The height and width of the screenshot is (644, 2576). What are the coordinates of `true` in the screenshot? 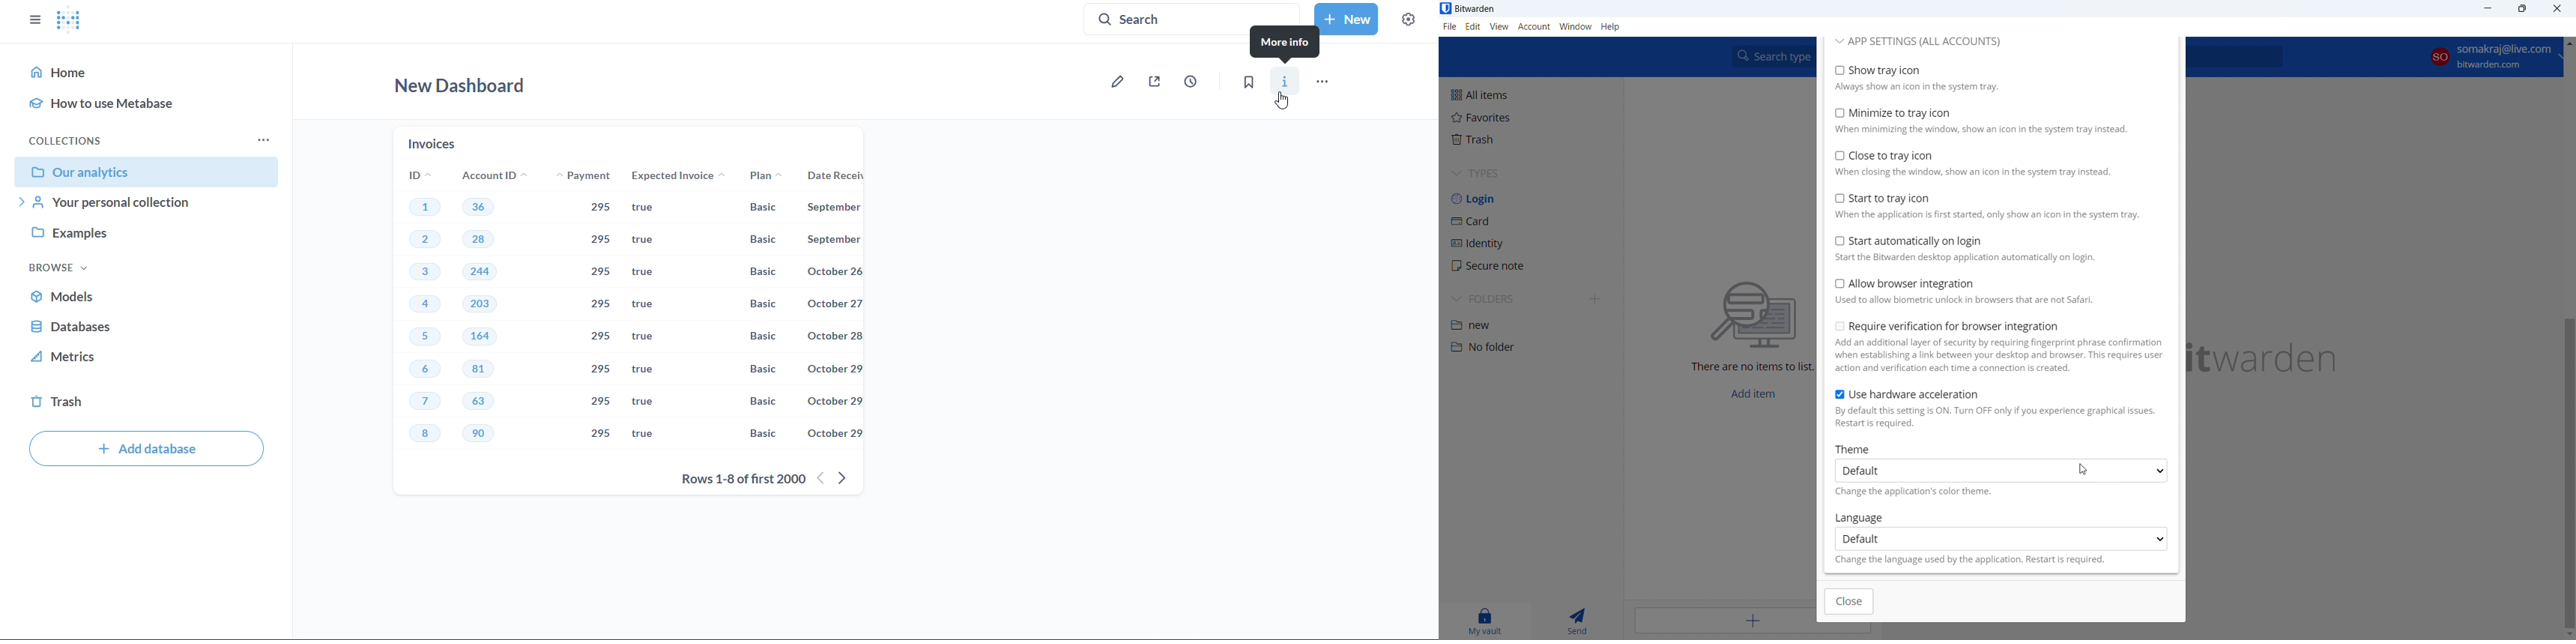 It's located at (650, 209).